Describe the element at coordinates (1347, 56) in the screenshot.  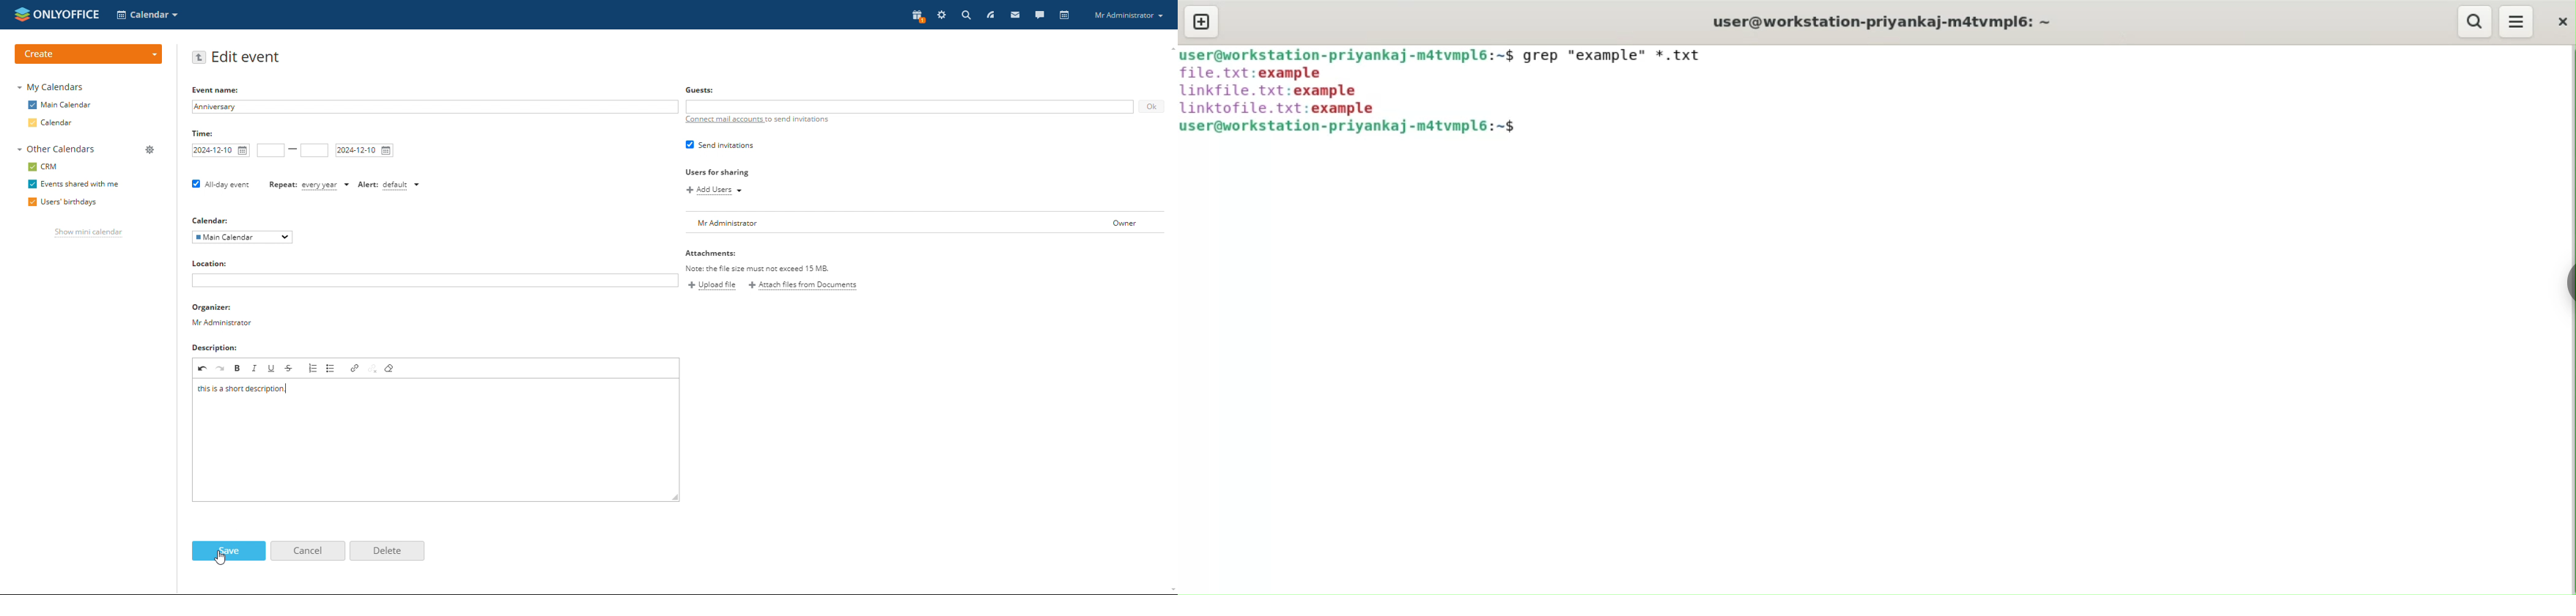
I see `user@workstation-priyankaj-matvmpiLo:~%` at that location.